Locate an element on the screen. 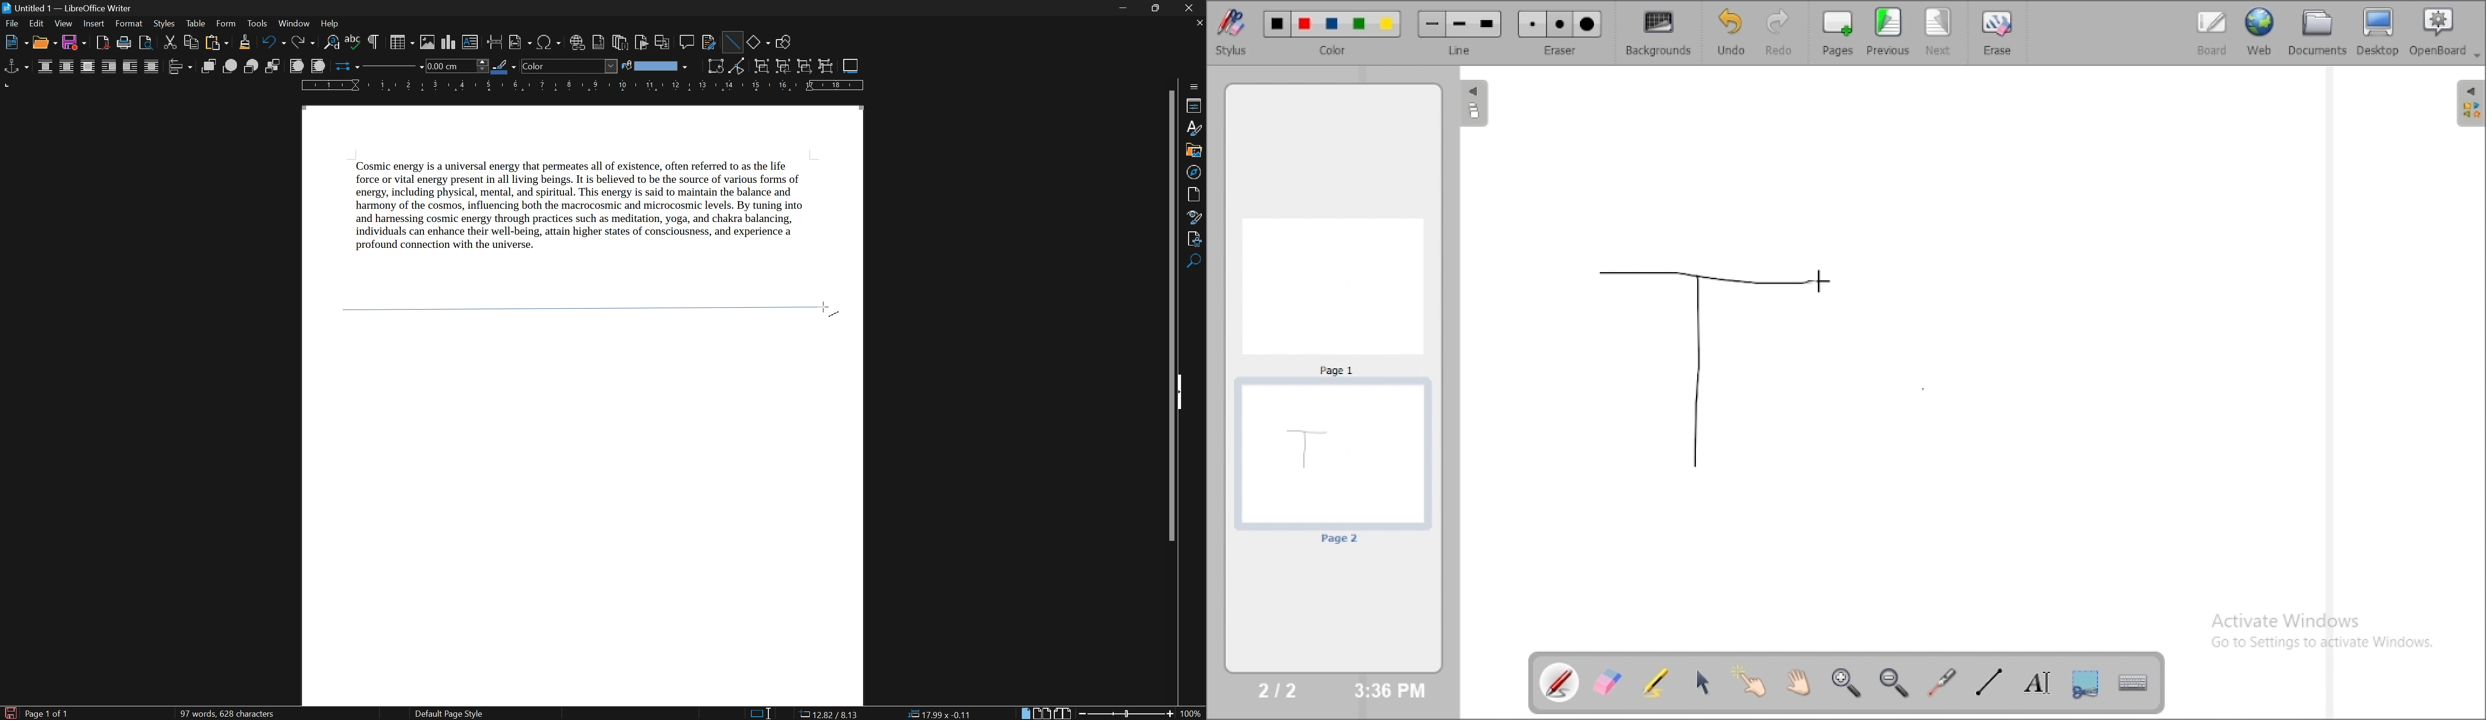  optimal is located at coordinates (87, 67).